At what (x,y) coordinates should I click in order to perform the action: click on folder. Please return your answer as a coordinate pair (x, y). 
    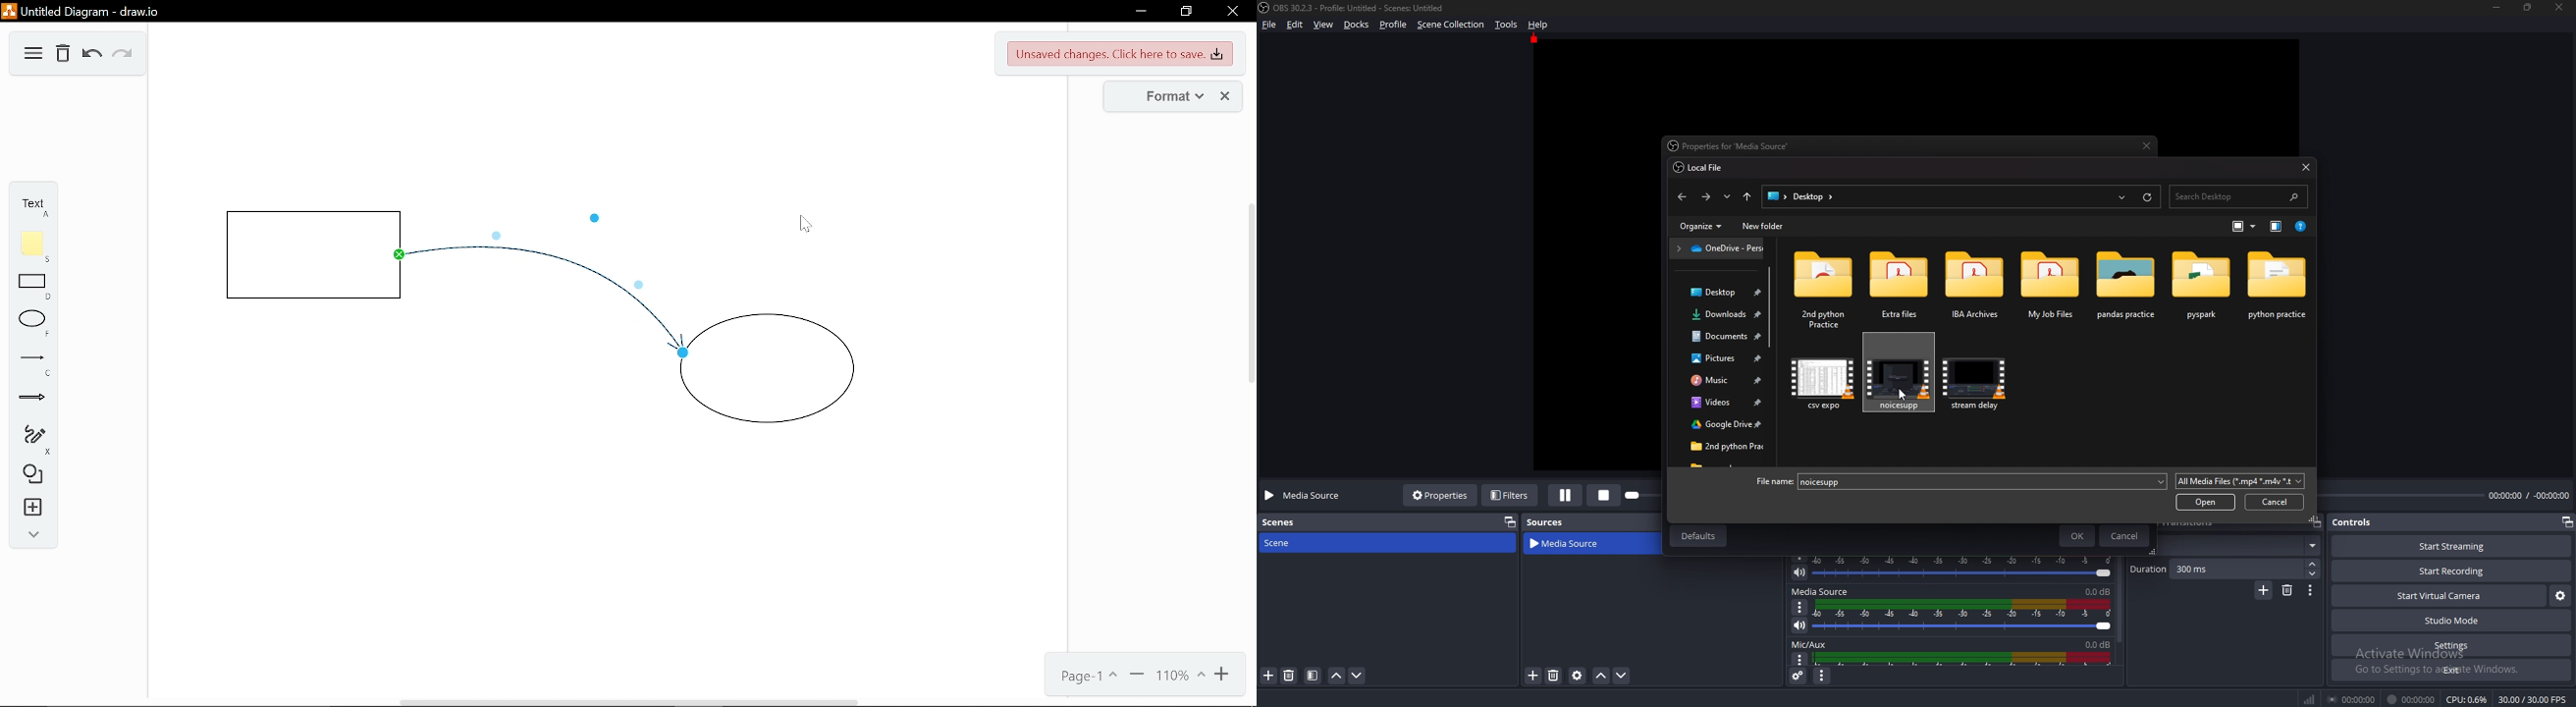
    Looking at the image, I should click on (1824, 287).